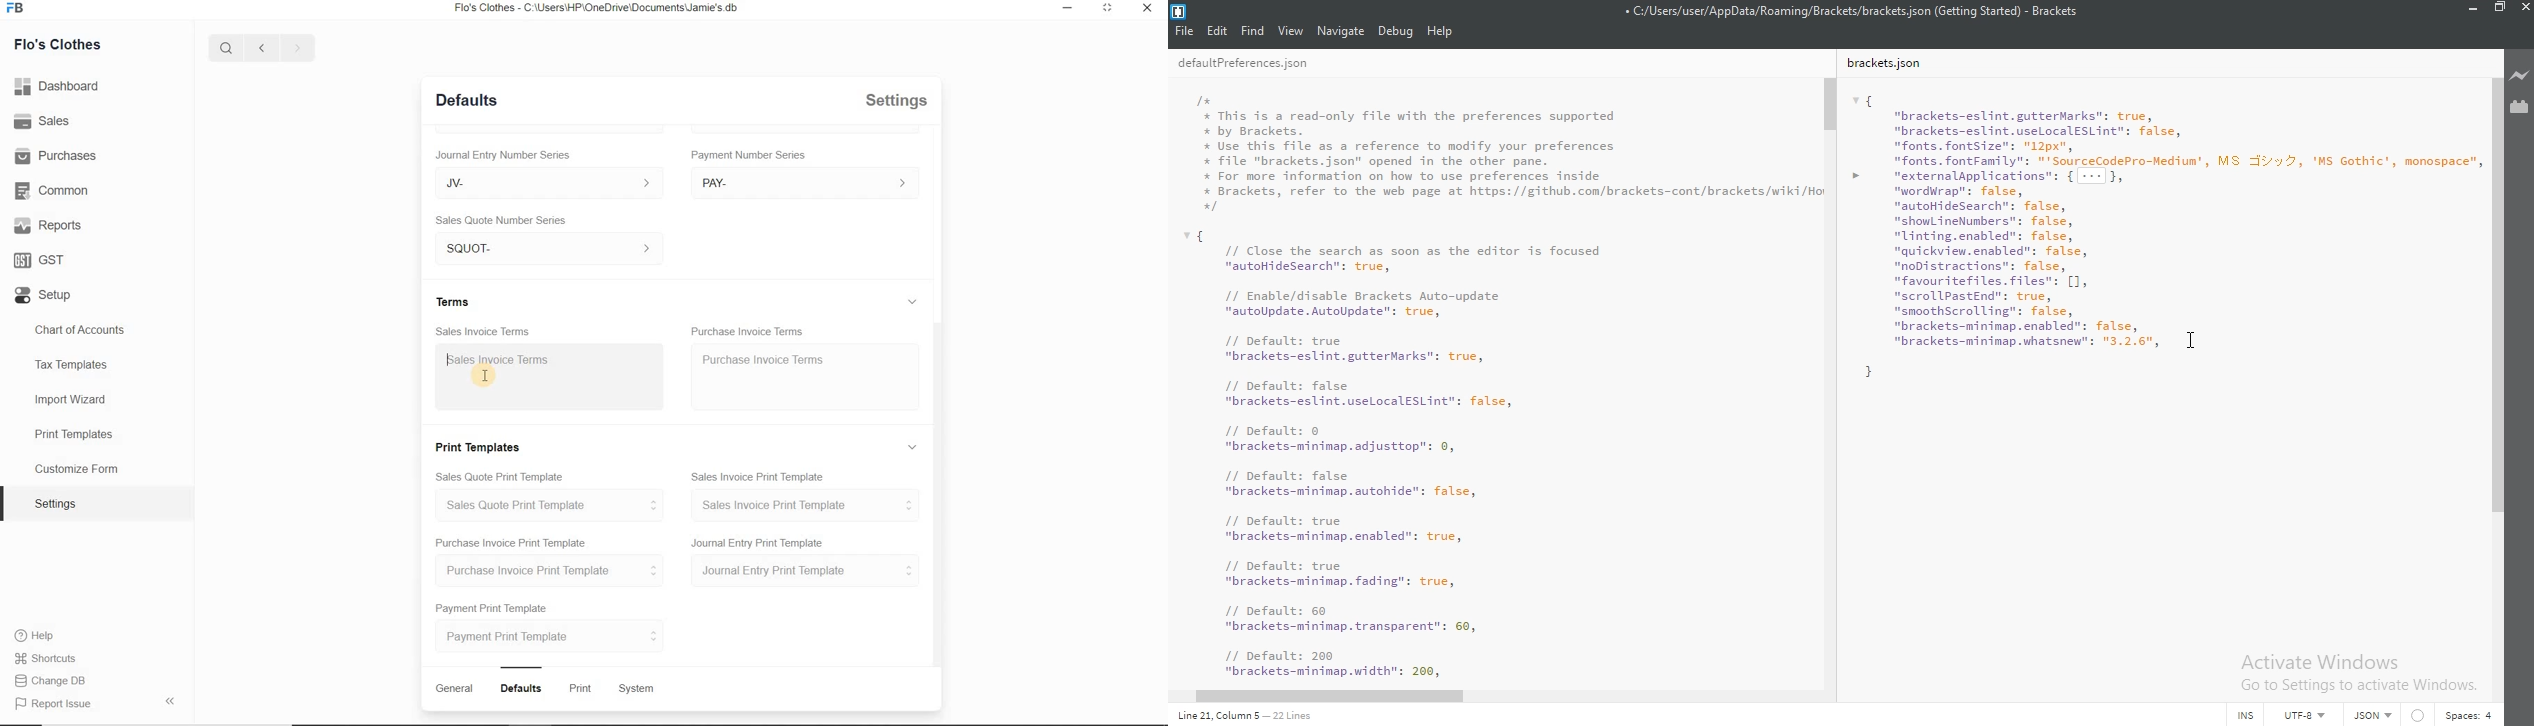 The height and width of the screenshot is (728, 2548). I want to click on Purchase Invoice Terms, so click(761, 358).